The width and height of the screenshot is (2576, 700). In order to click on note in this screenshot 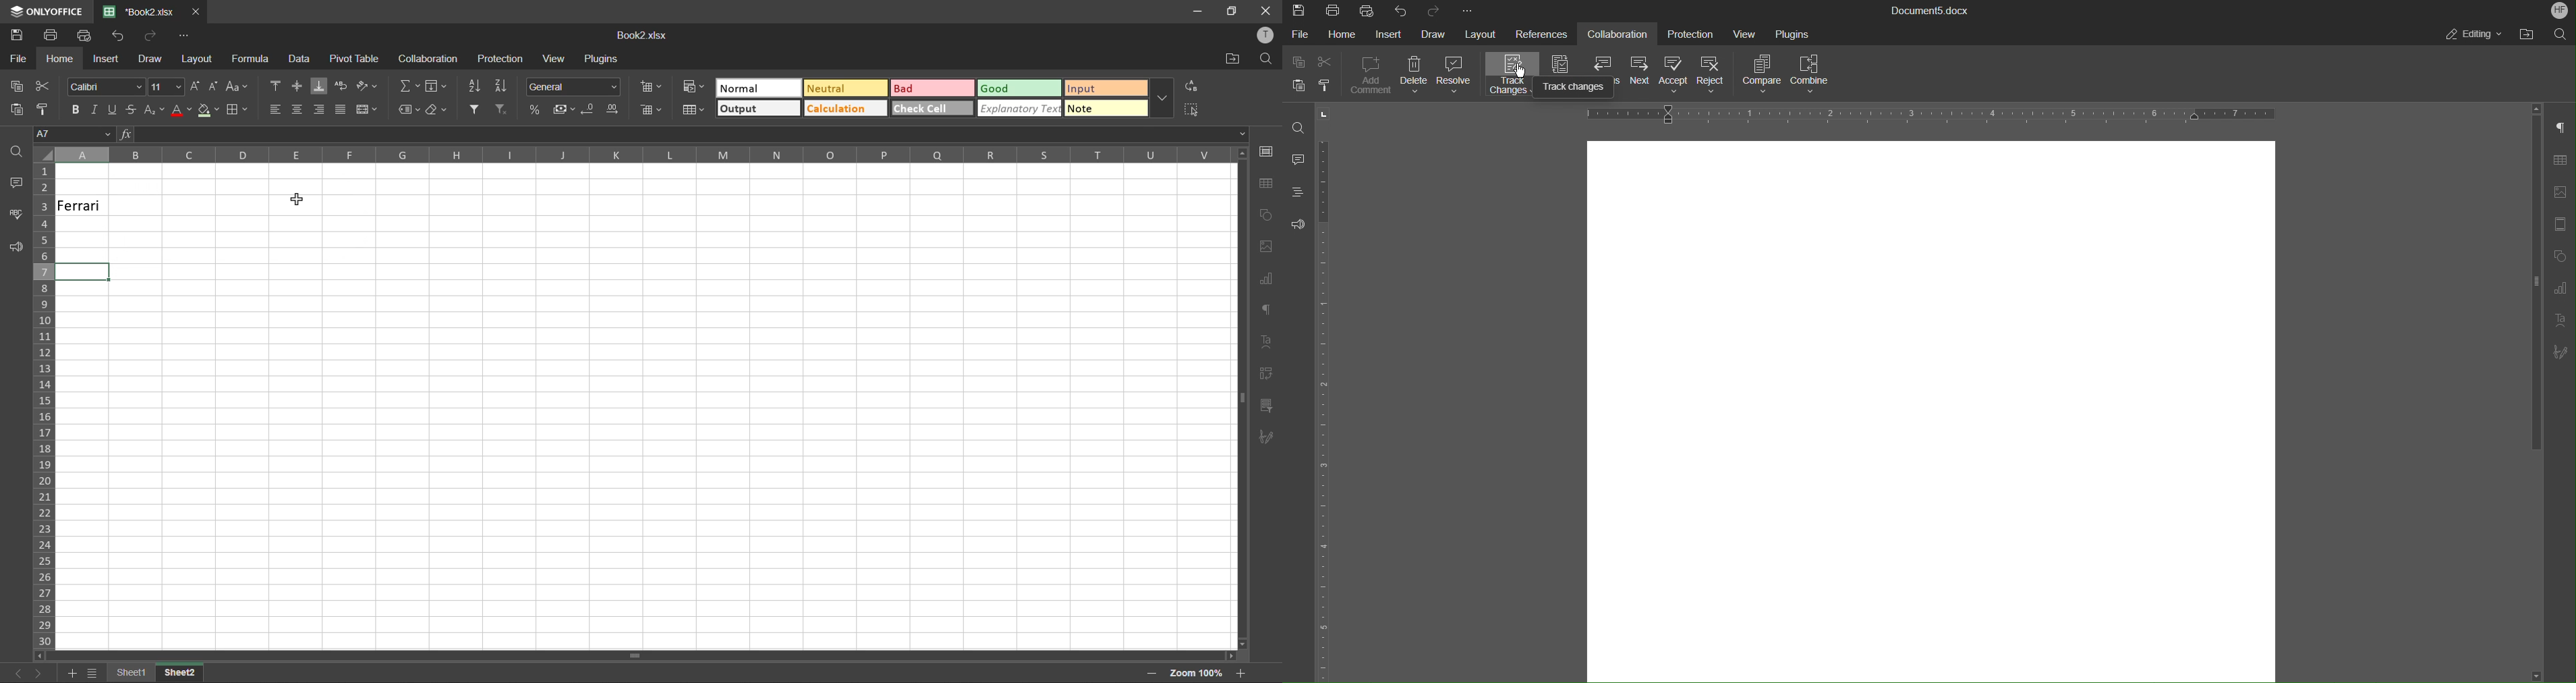, I will do `click(1103, 108)`.